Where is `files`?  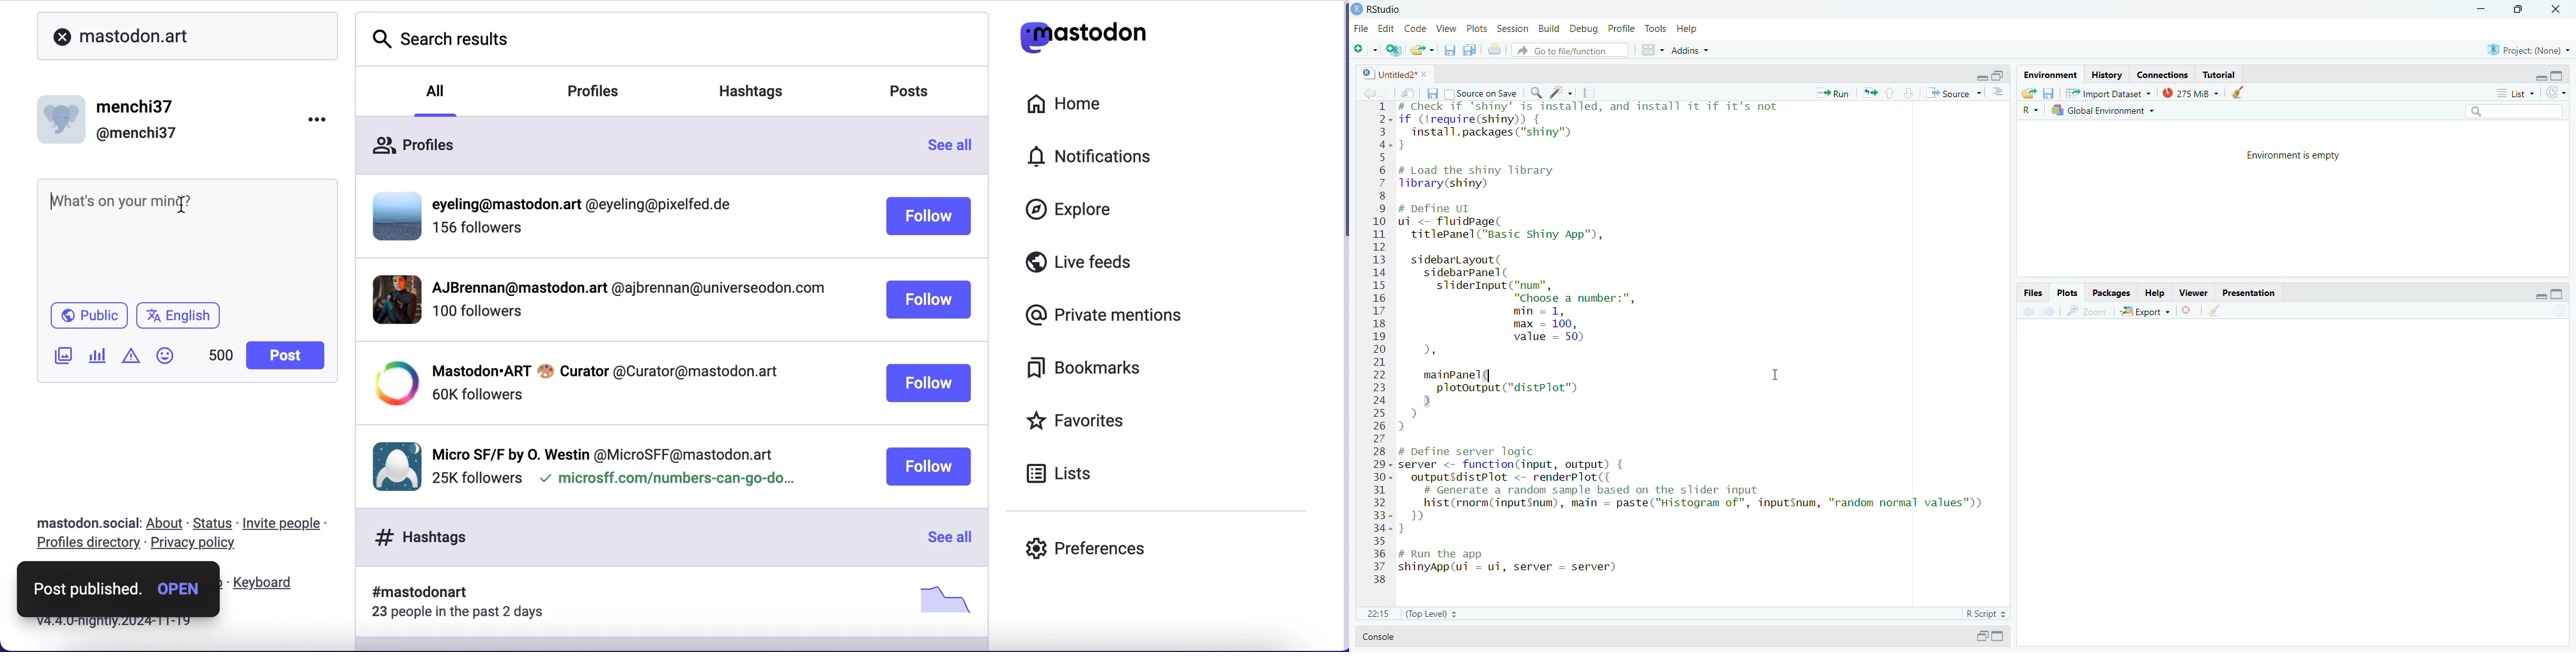 files is located at coordinates (2033, 293).